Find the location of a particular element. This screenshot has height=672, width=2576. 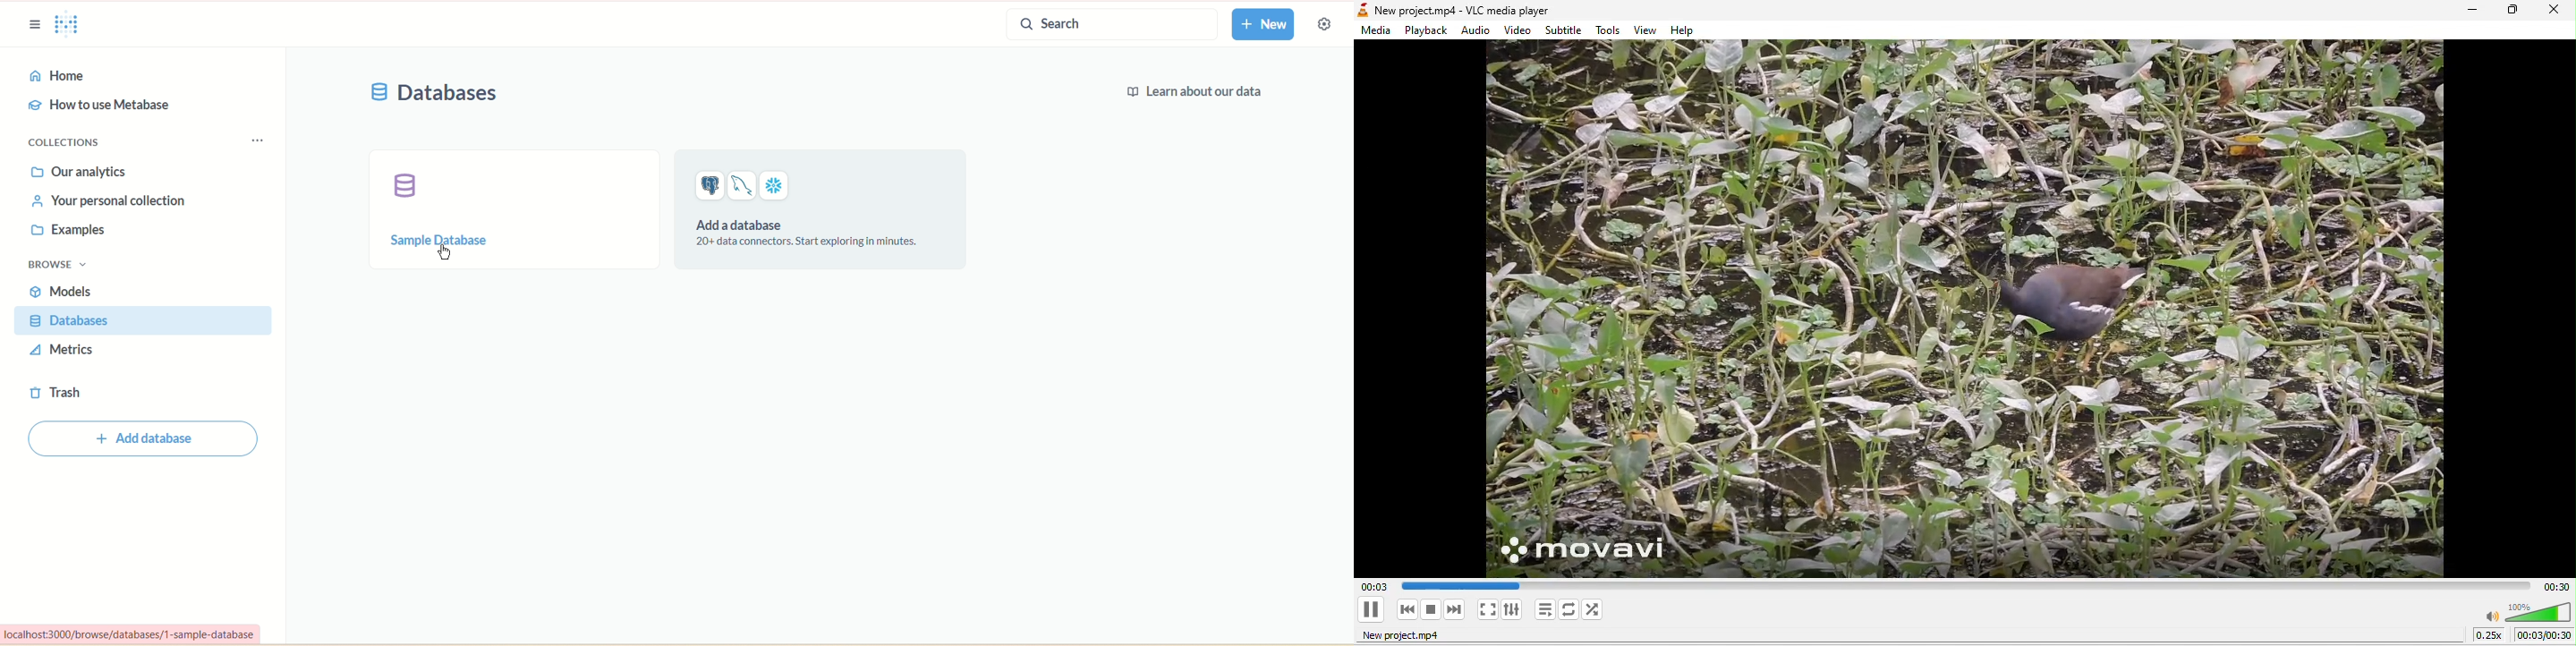

Play duration is located at coordinates (1961, 588).